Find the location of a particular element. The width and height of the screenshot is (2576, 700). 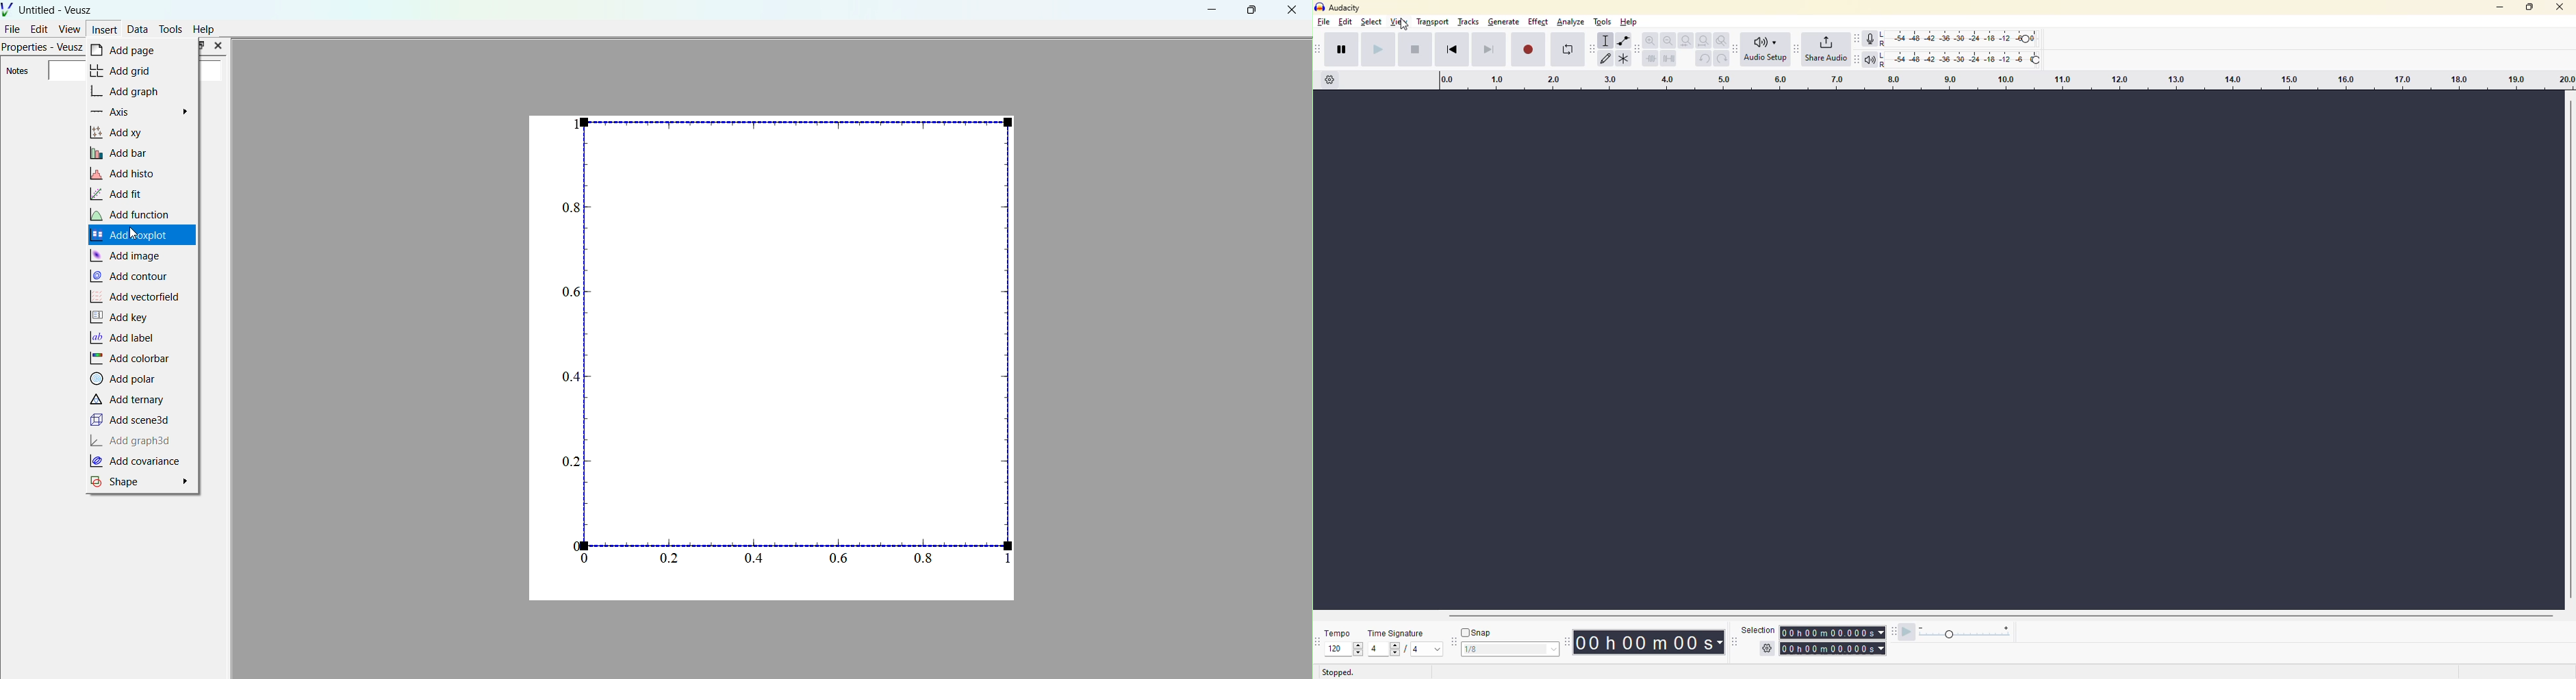

tools is located at coordinates (1603, 22).